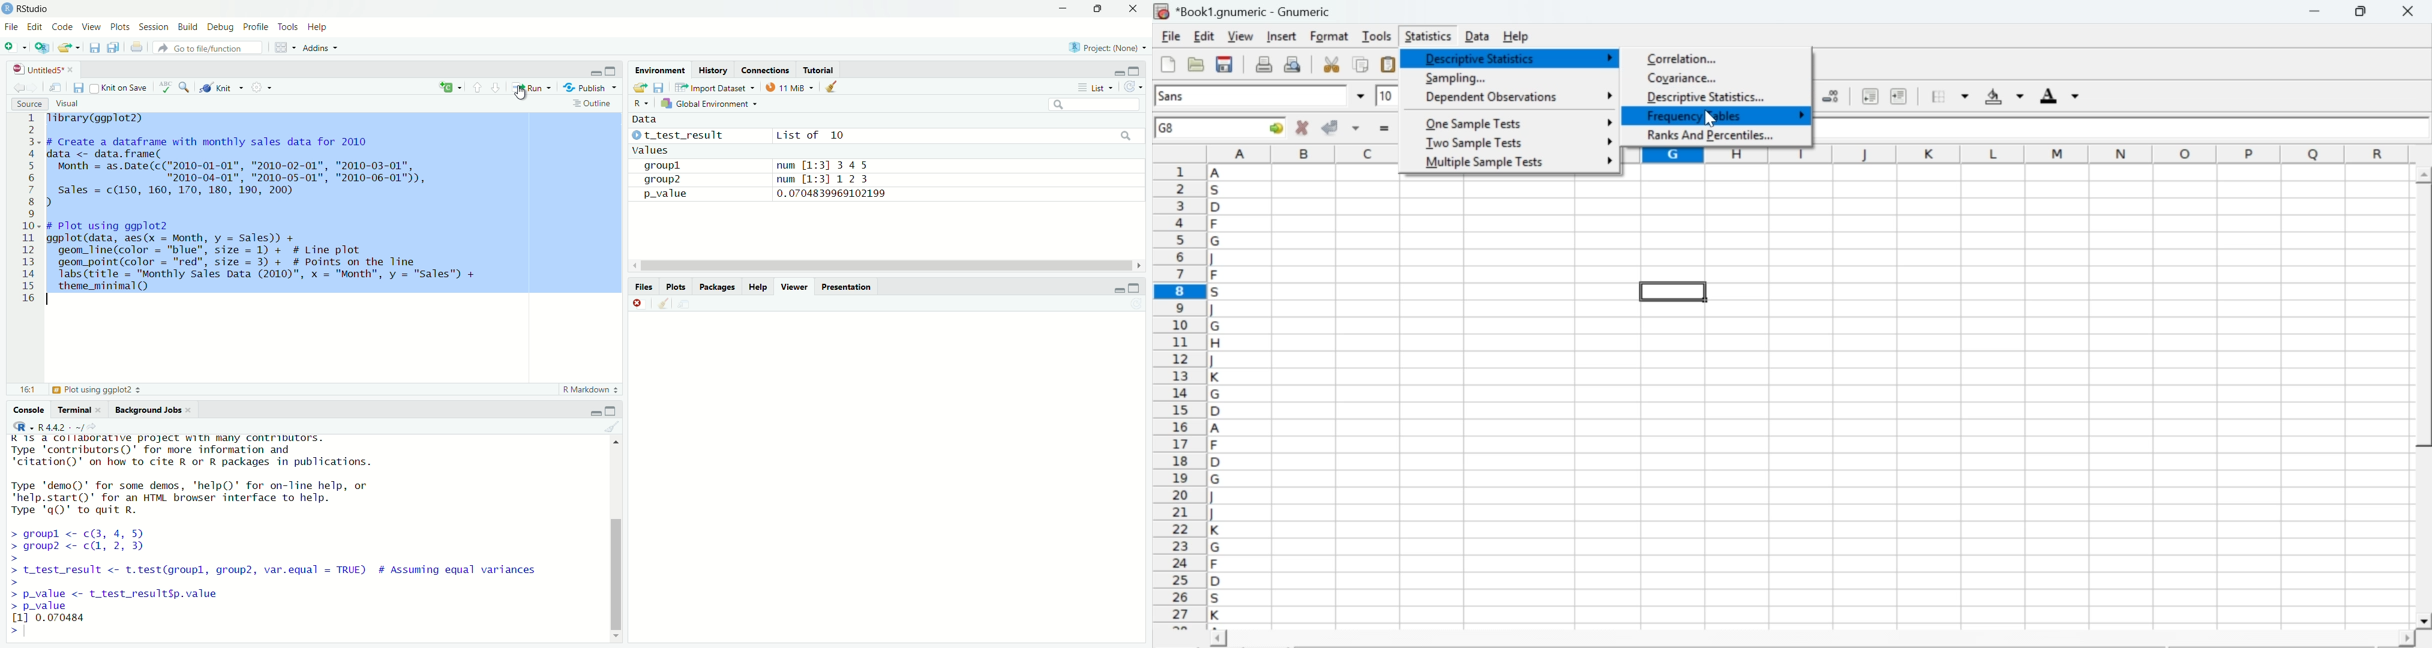 This screenshot has height=672, width=2436. Describe the element at coordinates (219, 25) in the screenshot. I see `Debug` at that location.